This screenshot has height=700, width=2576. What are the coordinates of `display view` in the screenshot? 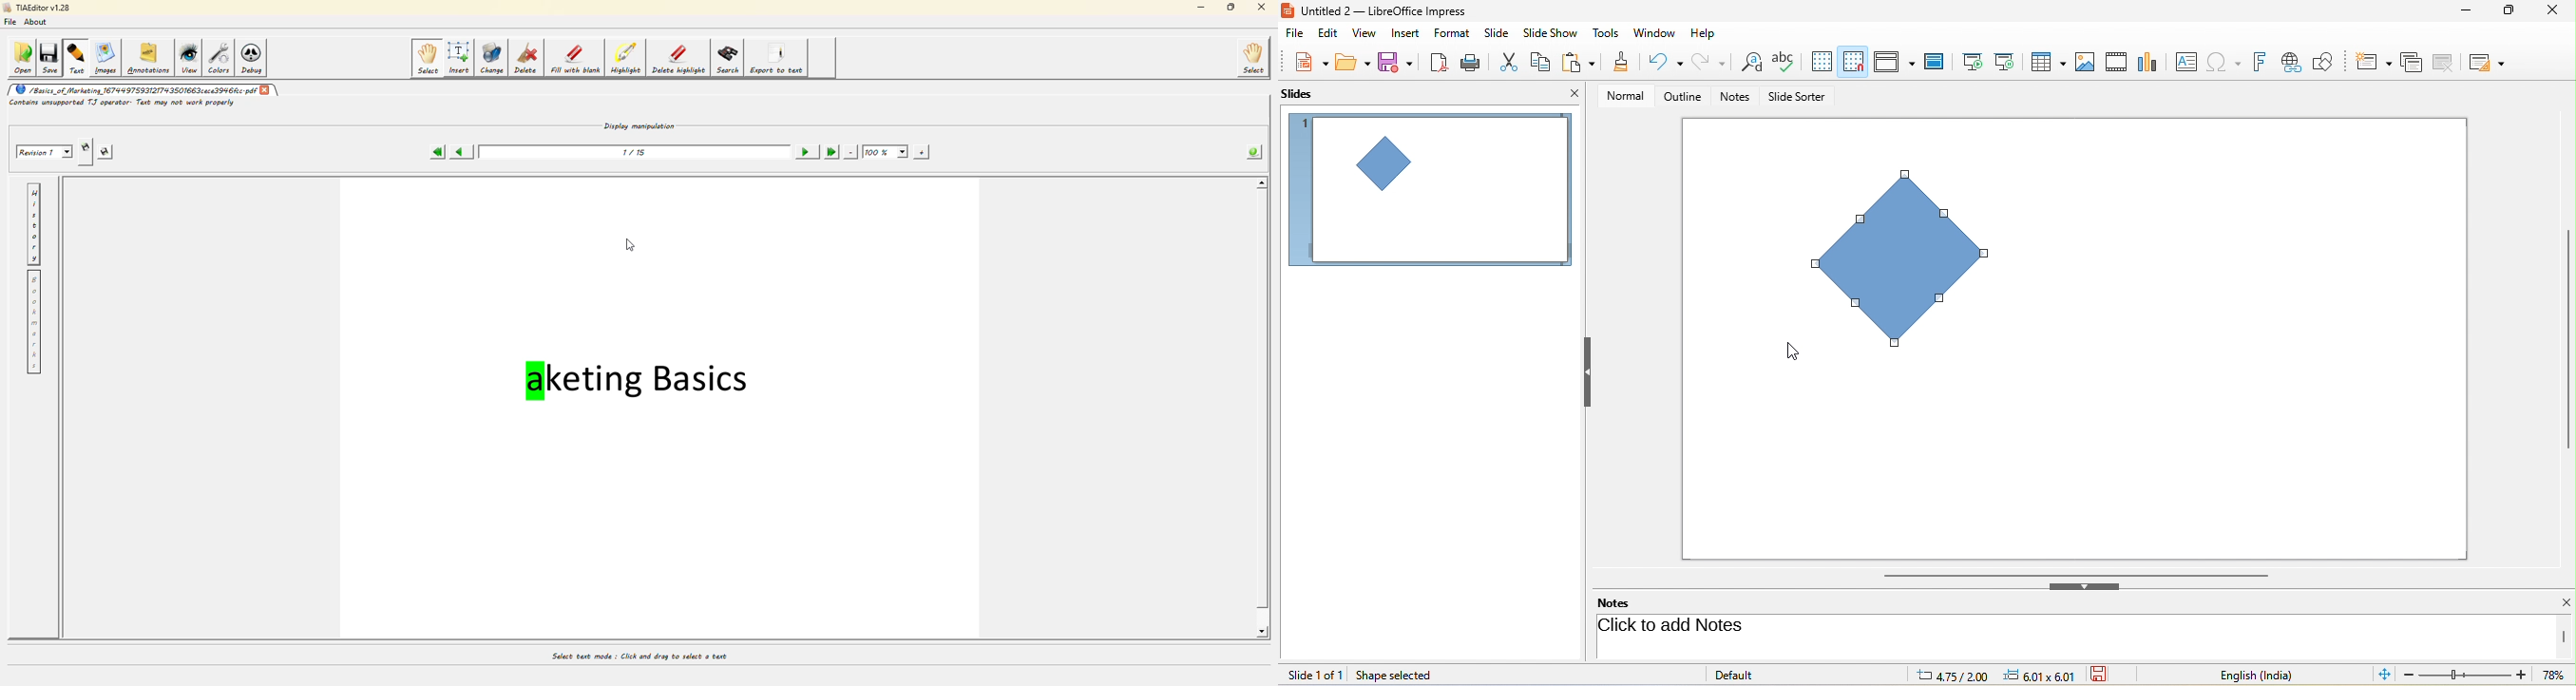 It's located at (1894, 61).